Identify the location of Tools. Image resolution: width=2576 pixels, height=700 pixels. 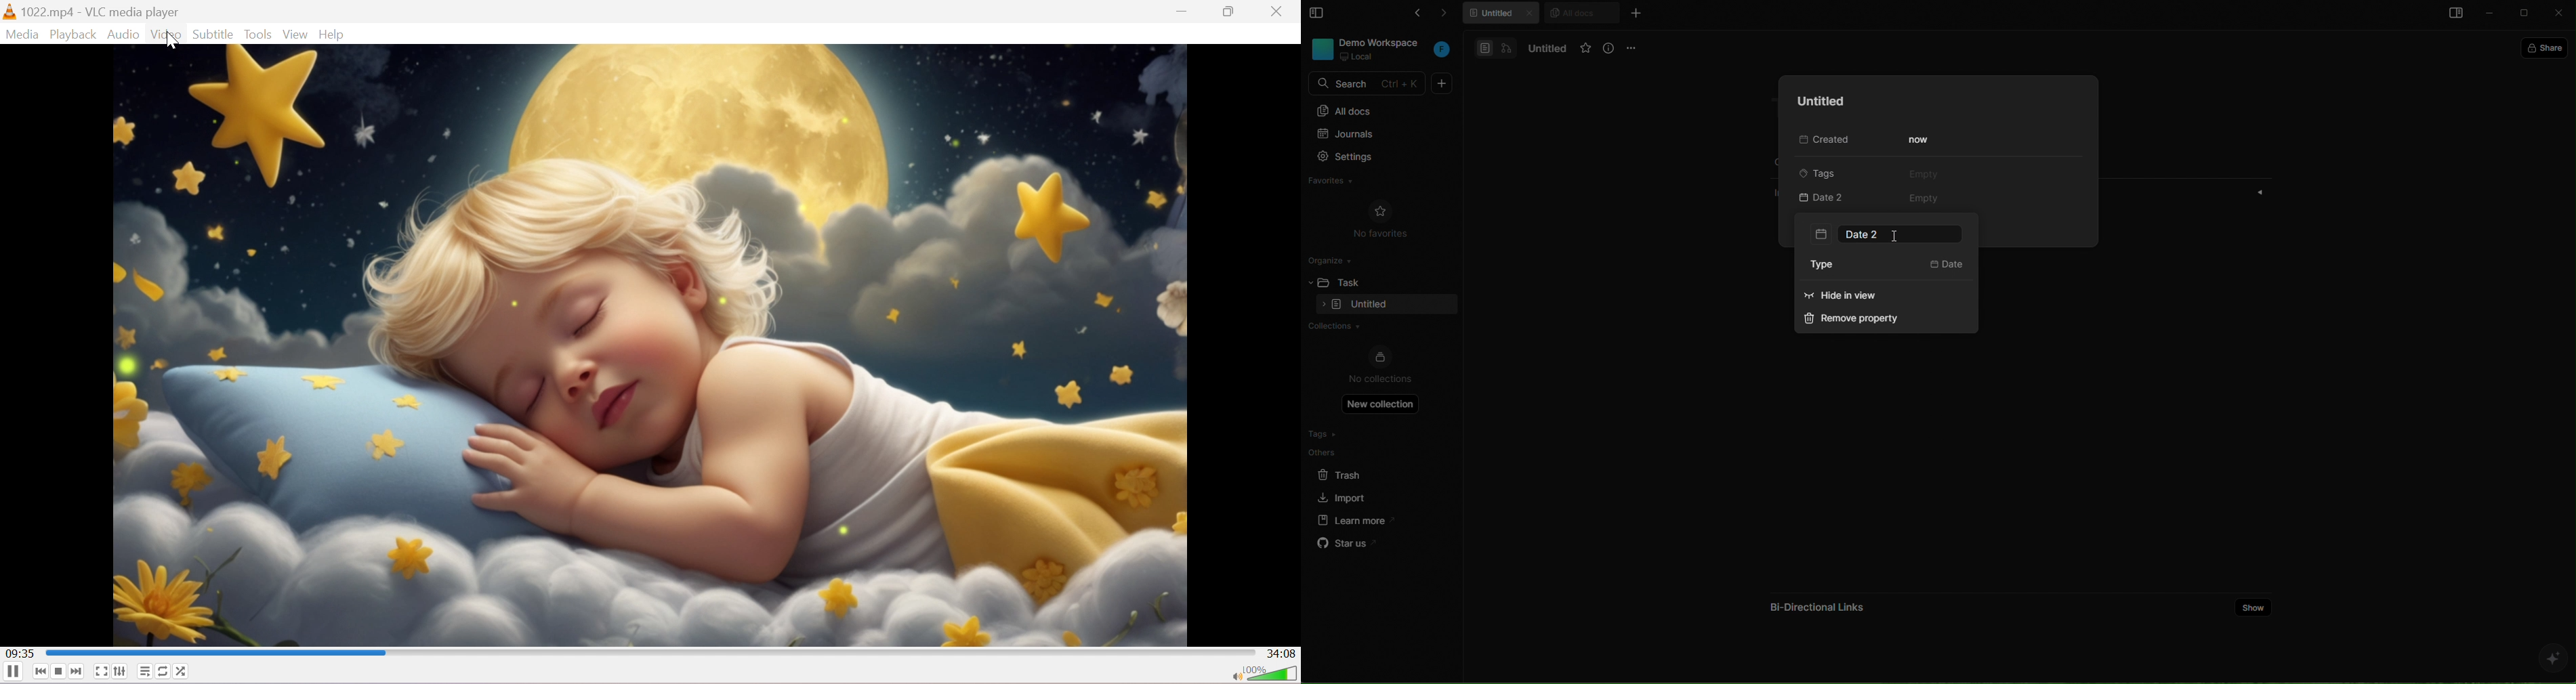
(259, 34).